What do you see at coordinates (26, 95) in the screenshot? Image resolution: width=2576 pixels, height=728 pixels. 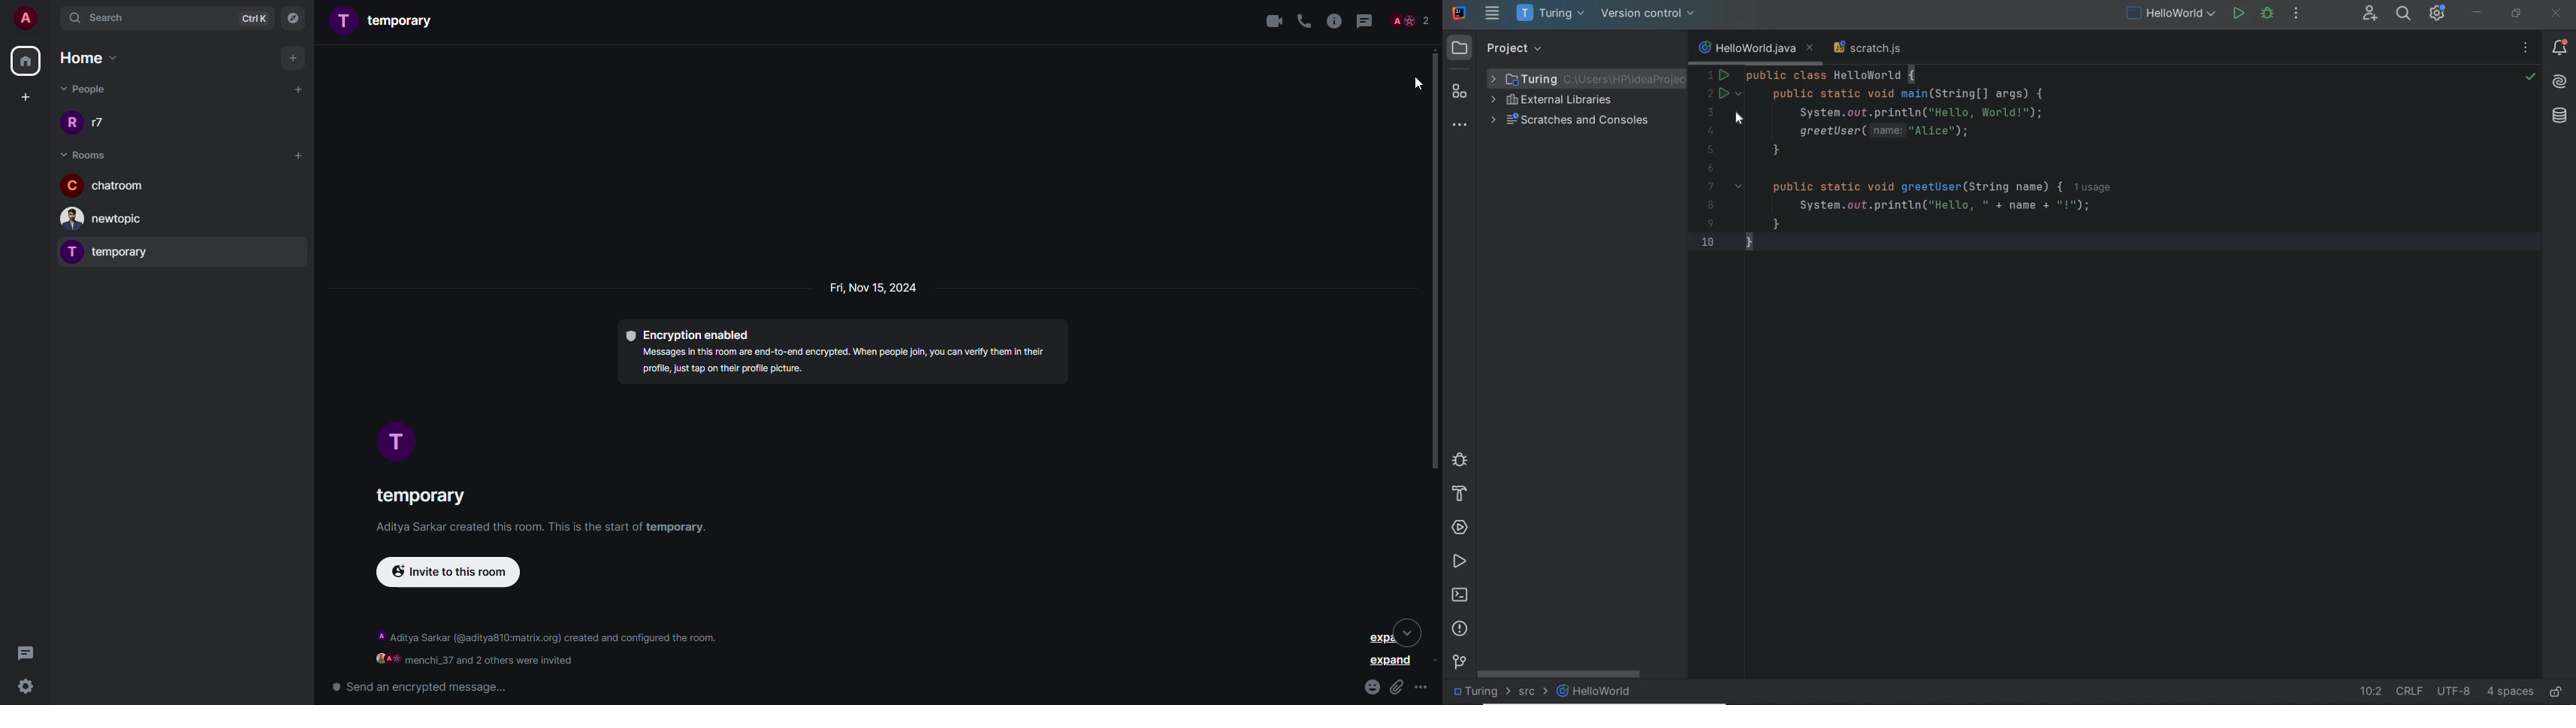 I see `create space` at bounding box center [26, 95].